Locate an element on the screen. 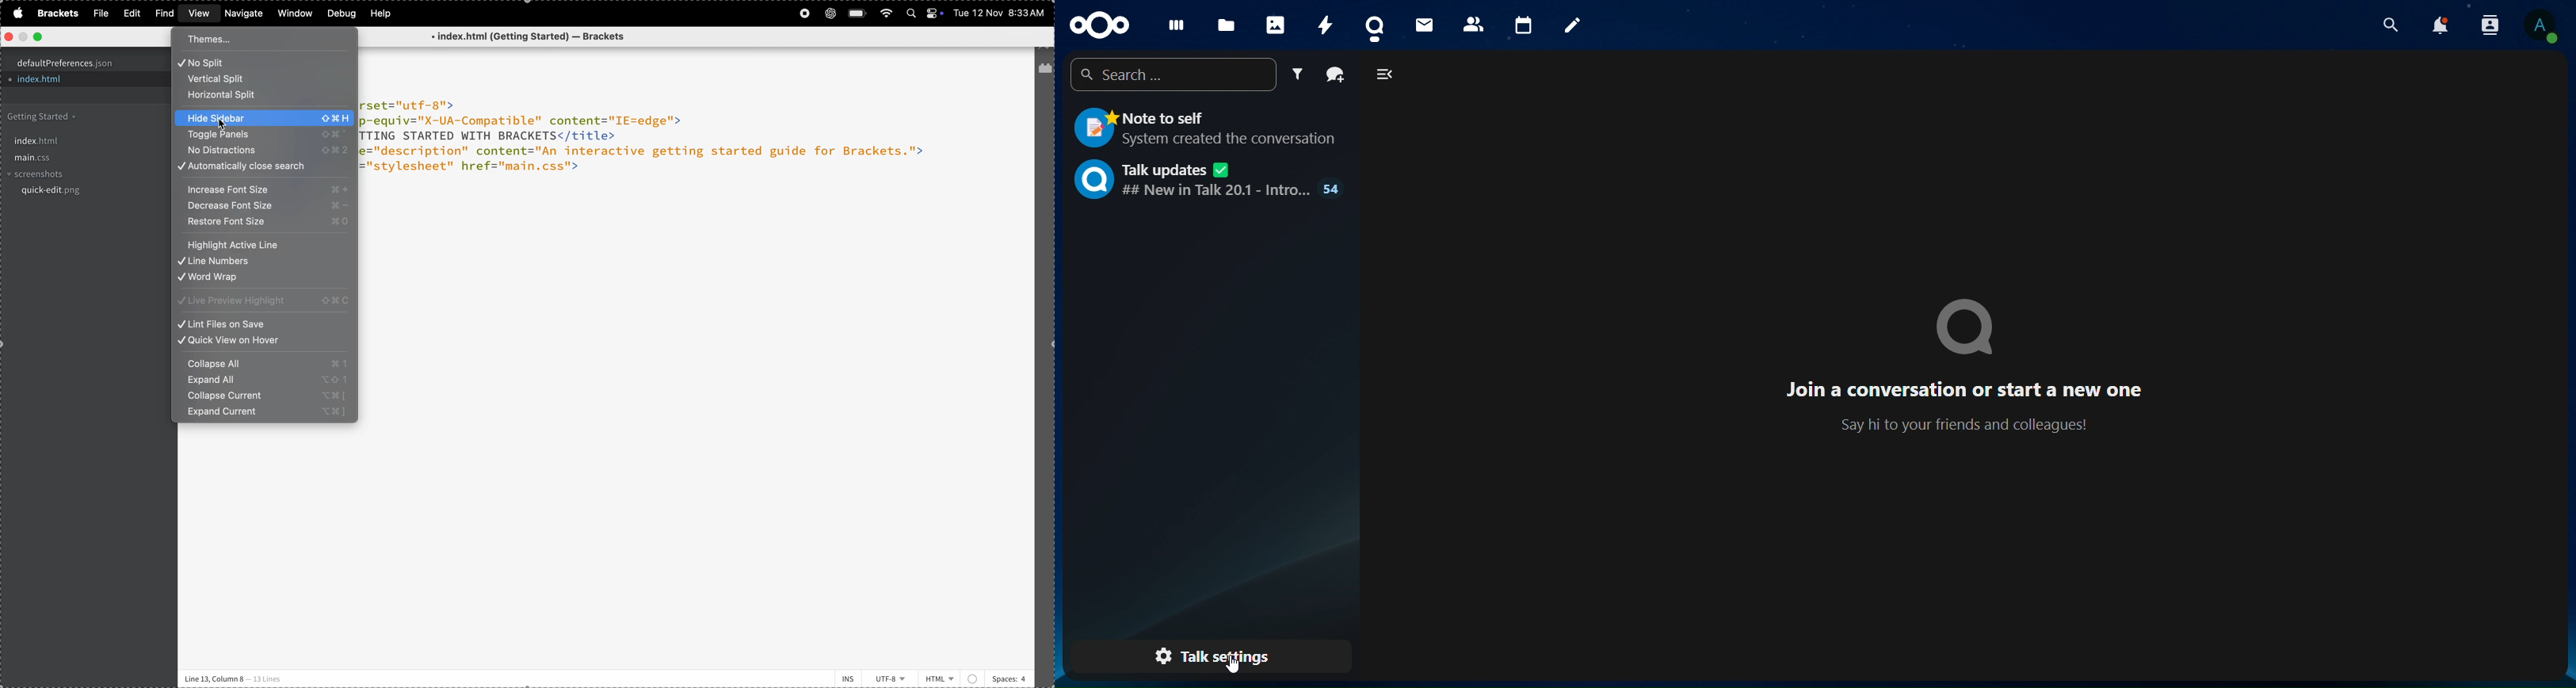 The image size is (2576, 700). create  a group is located at coordinates (1335, 73).